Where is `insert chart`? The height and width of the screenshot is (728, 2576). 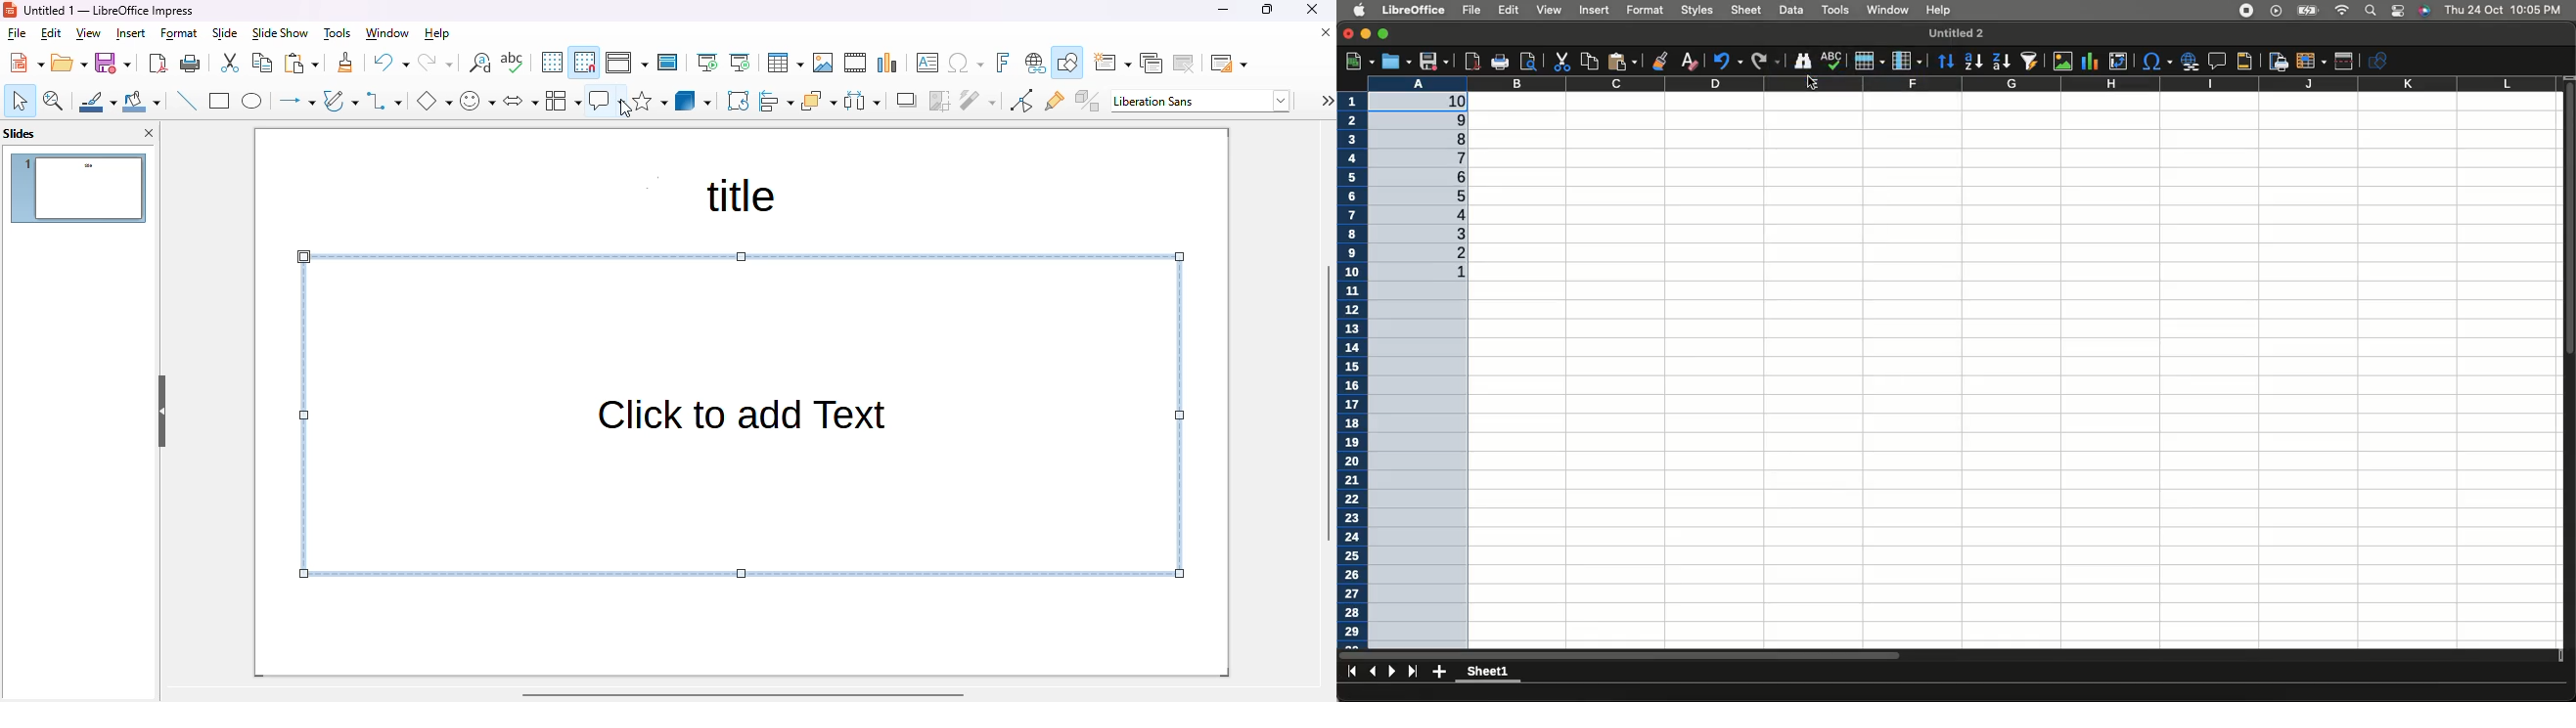
insert chart is located at coordinates (888, 64).